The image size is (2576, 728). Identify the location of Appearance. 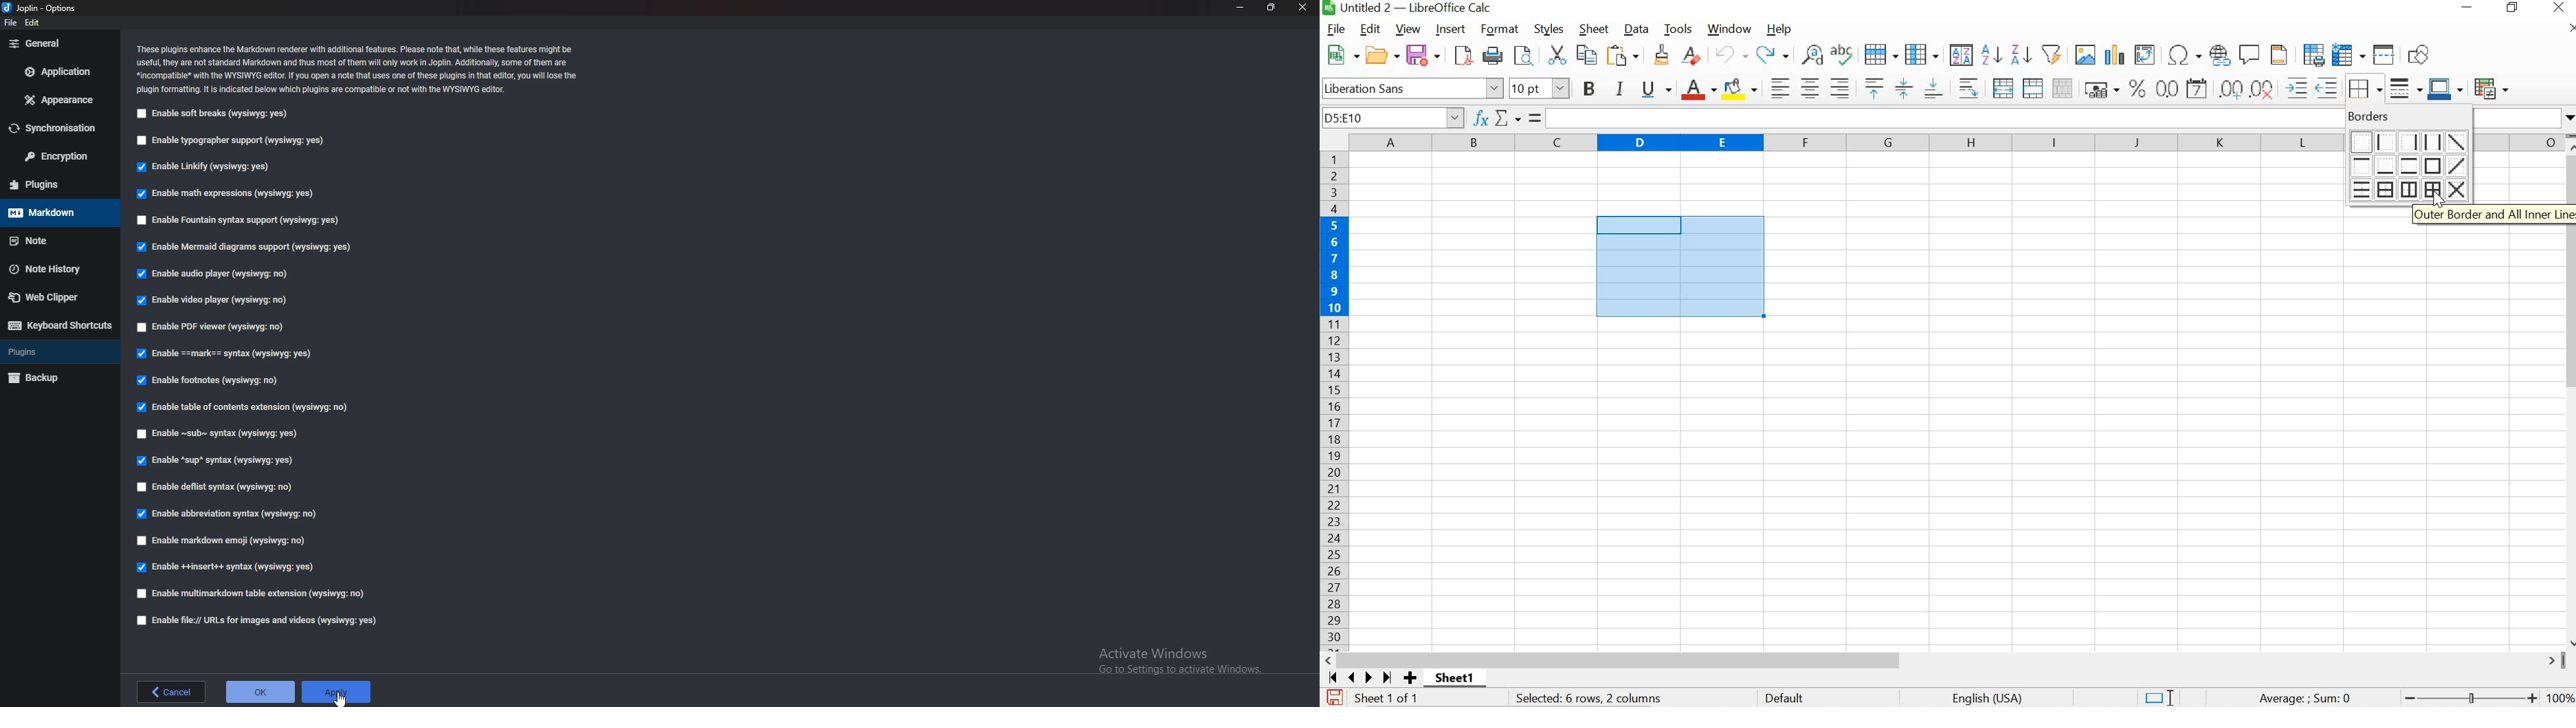
(58, 100).